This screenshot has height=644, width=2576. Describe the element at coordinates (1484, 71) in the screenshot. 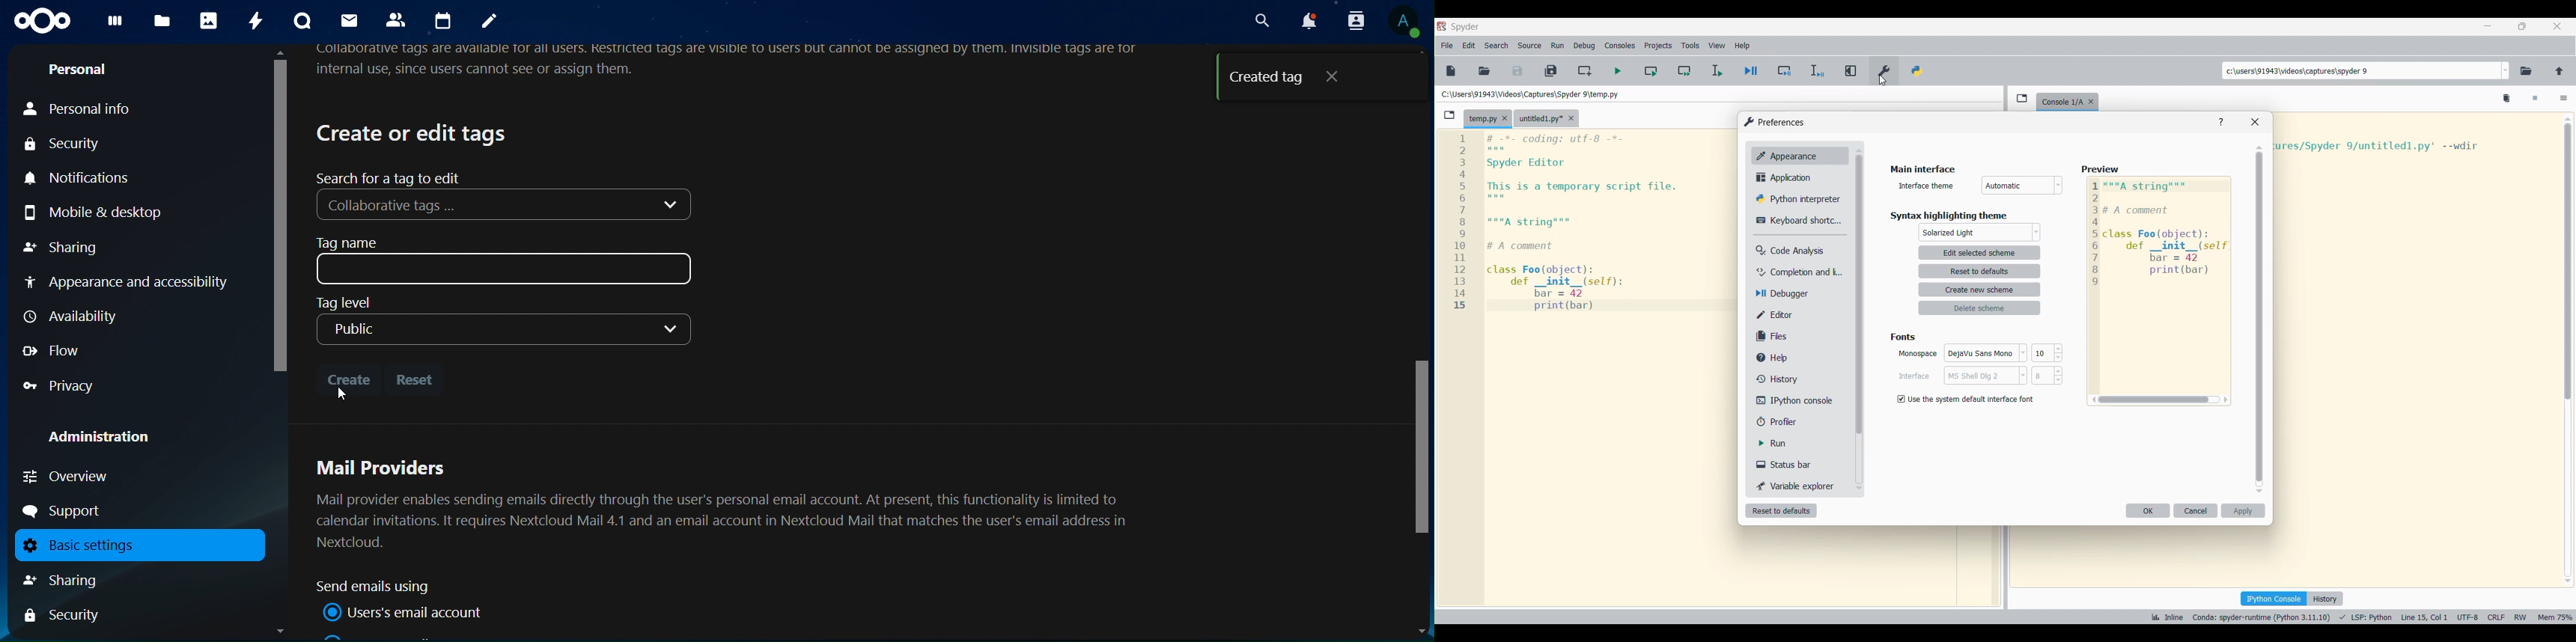

I see `Open` at that location.